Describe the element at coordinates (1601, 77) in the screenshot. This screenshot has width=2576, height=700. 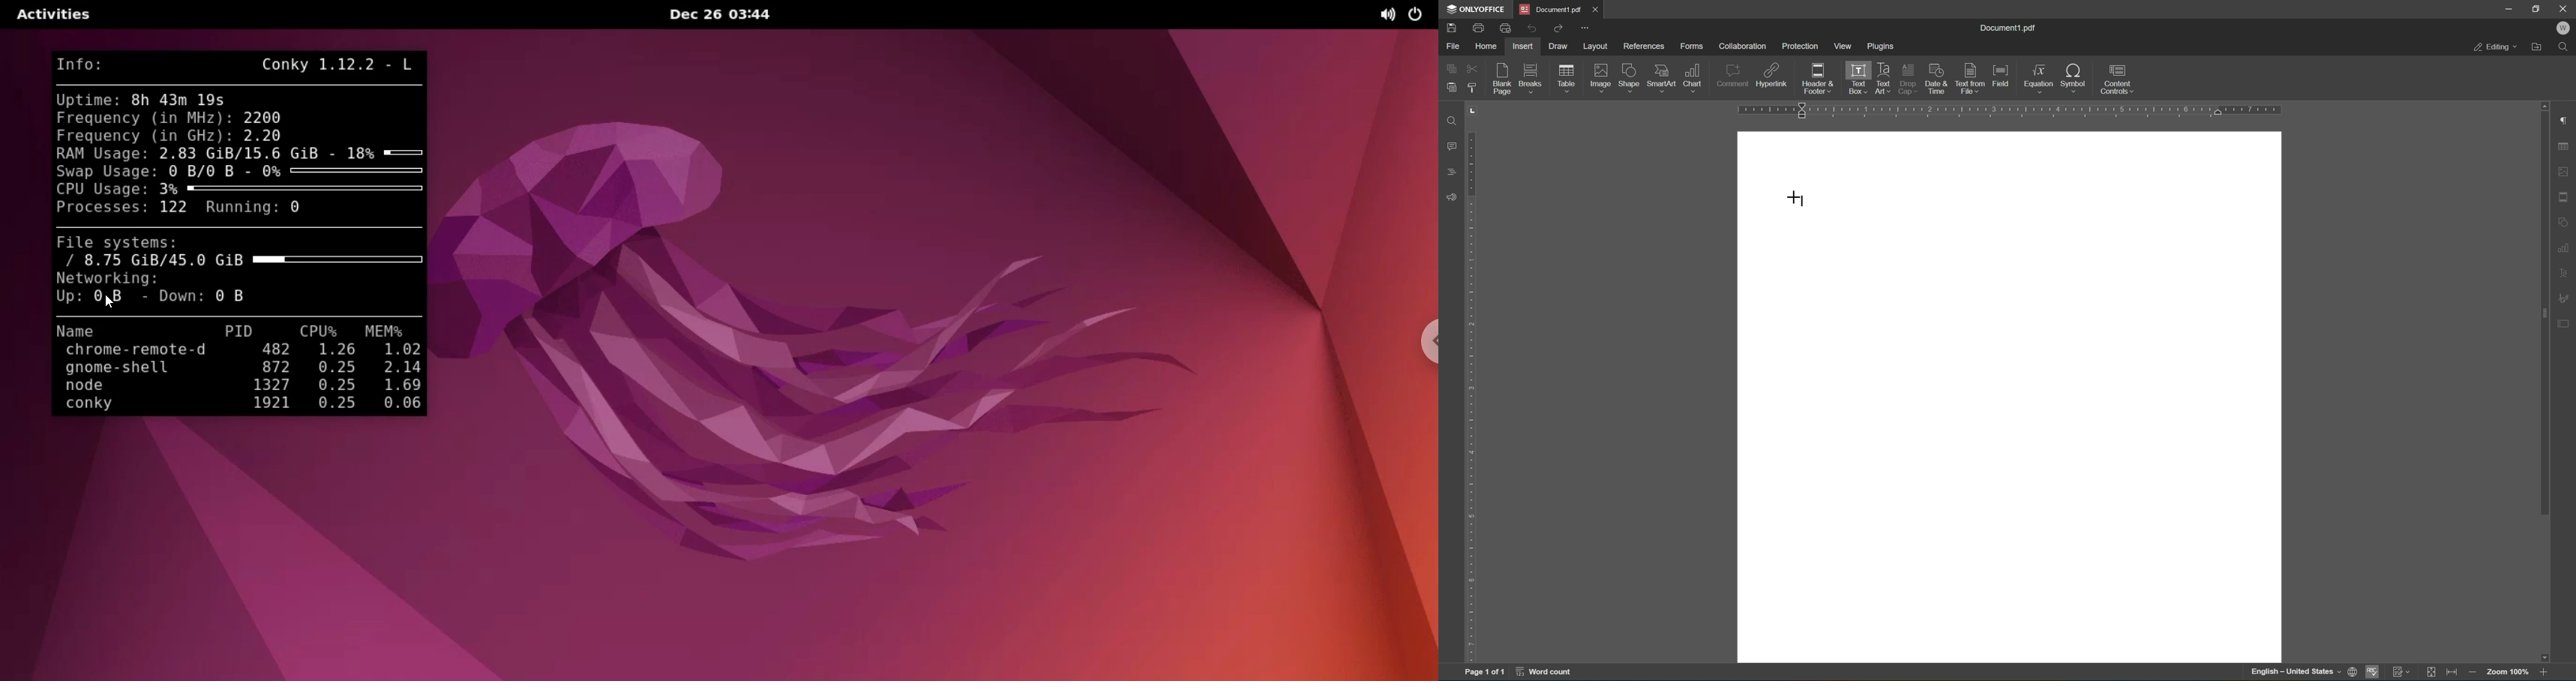
I see `image` at that location.